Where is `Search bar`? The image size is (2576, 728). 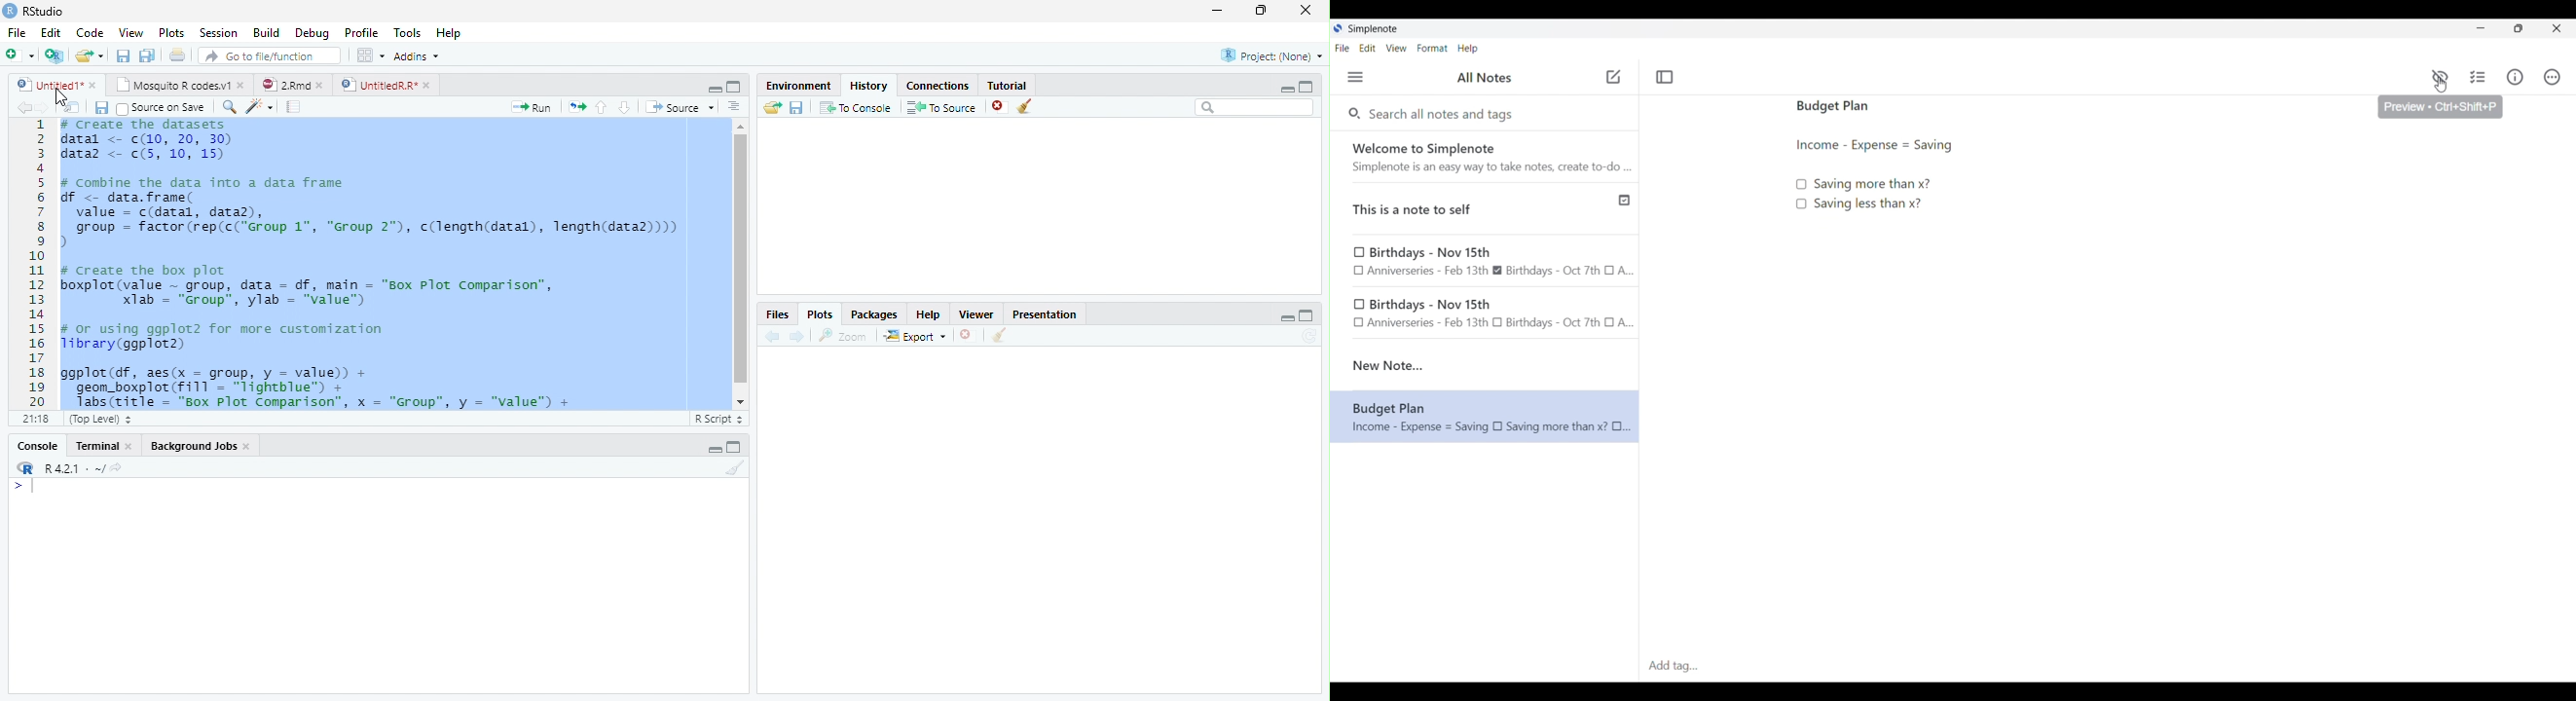 Search bar is located at coordinates (1255, 108).